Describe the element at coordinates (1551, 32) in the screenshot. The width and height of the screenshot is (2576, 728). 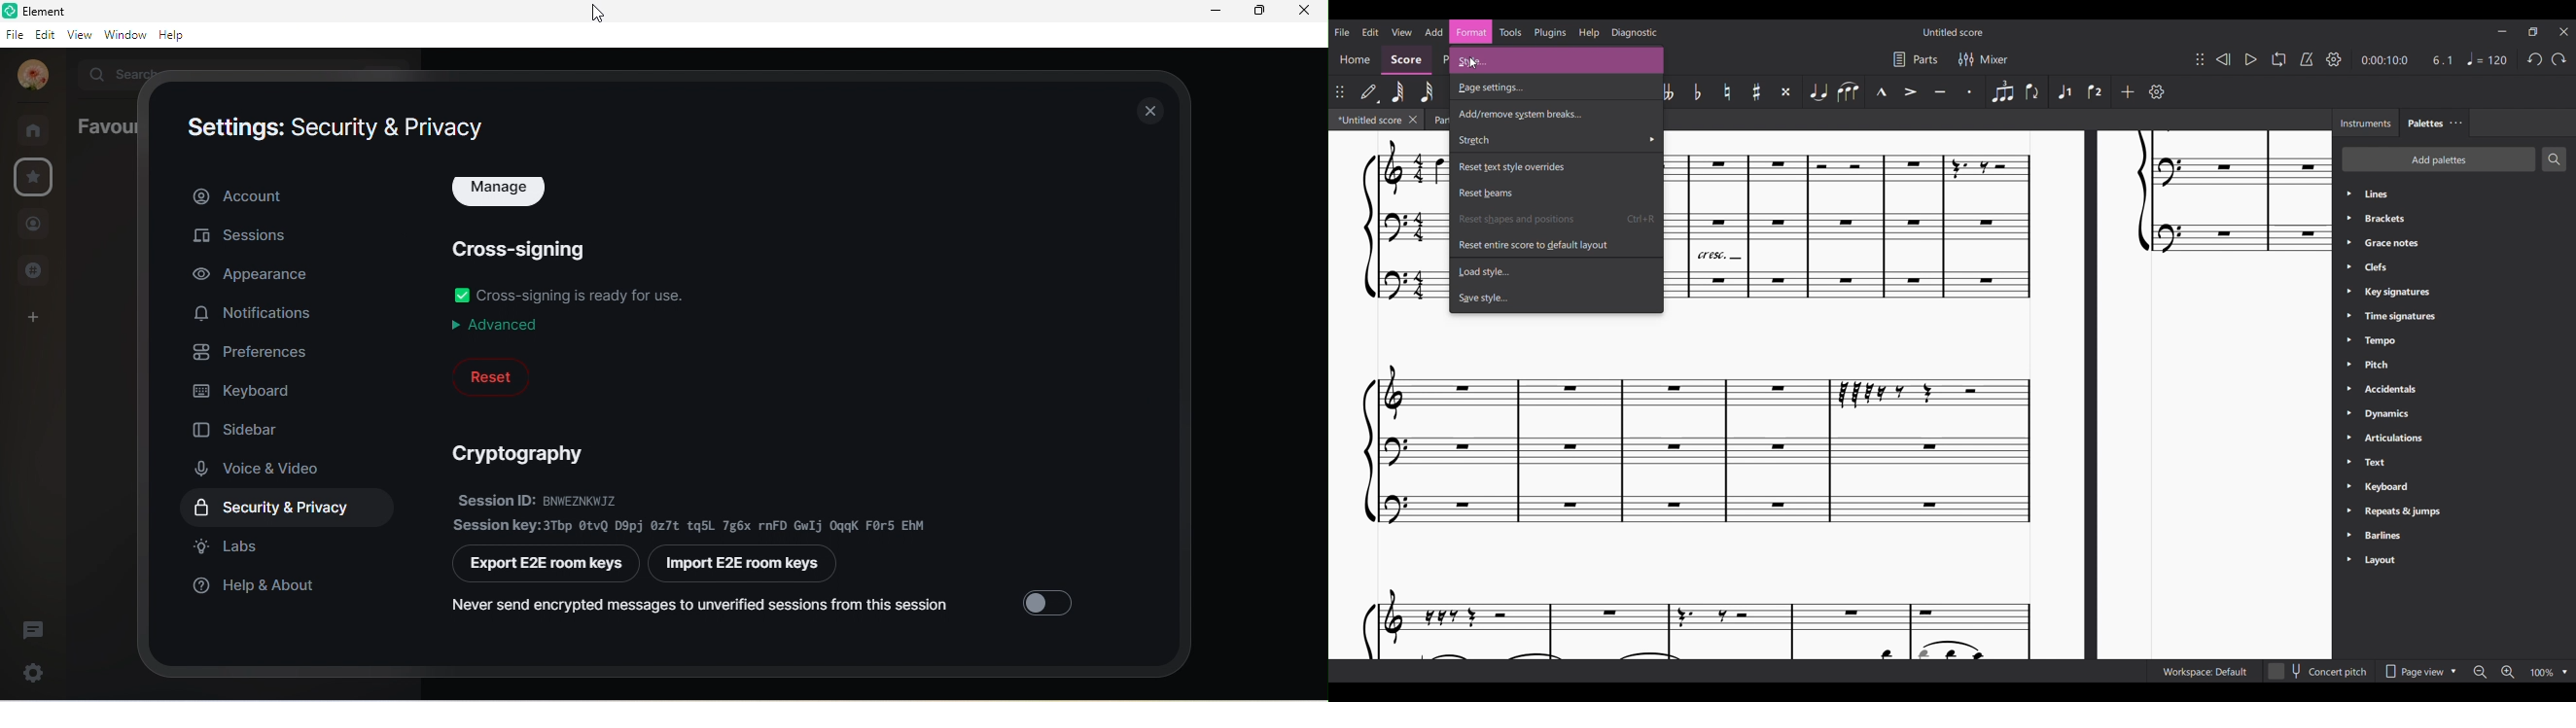
I see `Plugins menu` at that location.